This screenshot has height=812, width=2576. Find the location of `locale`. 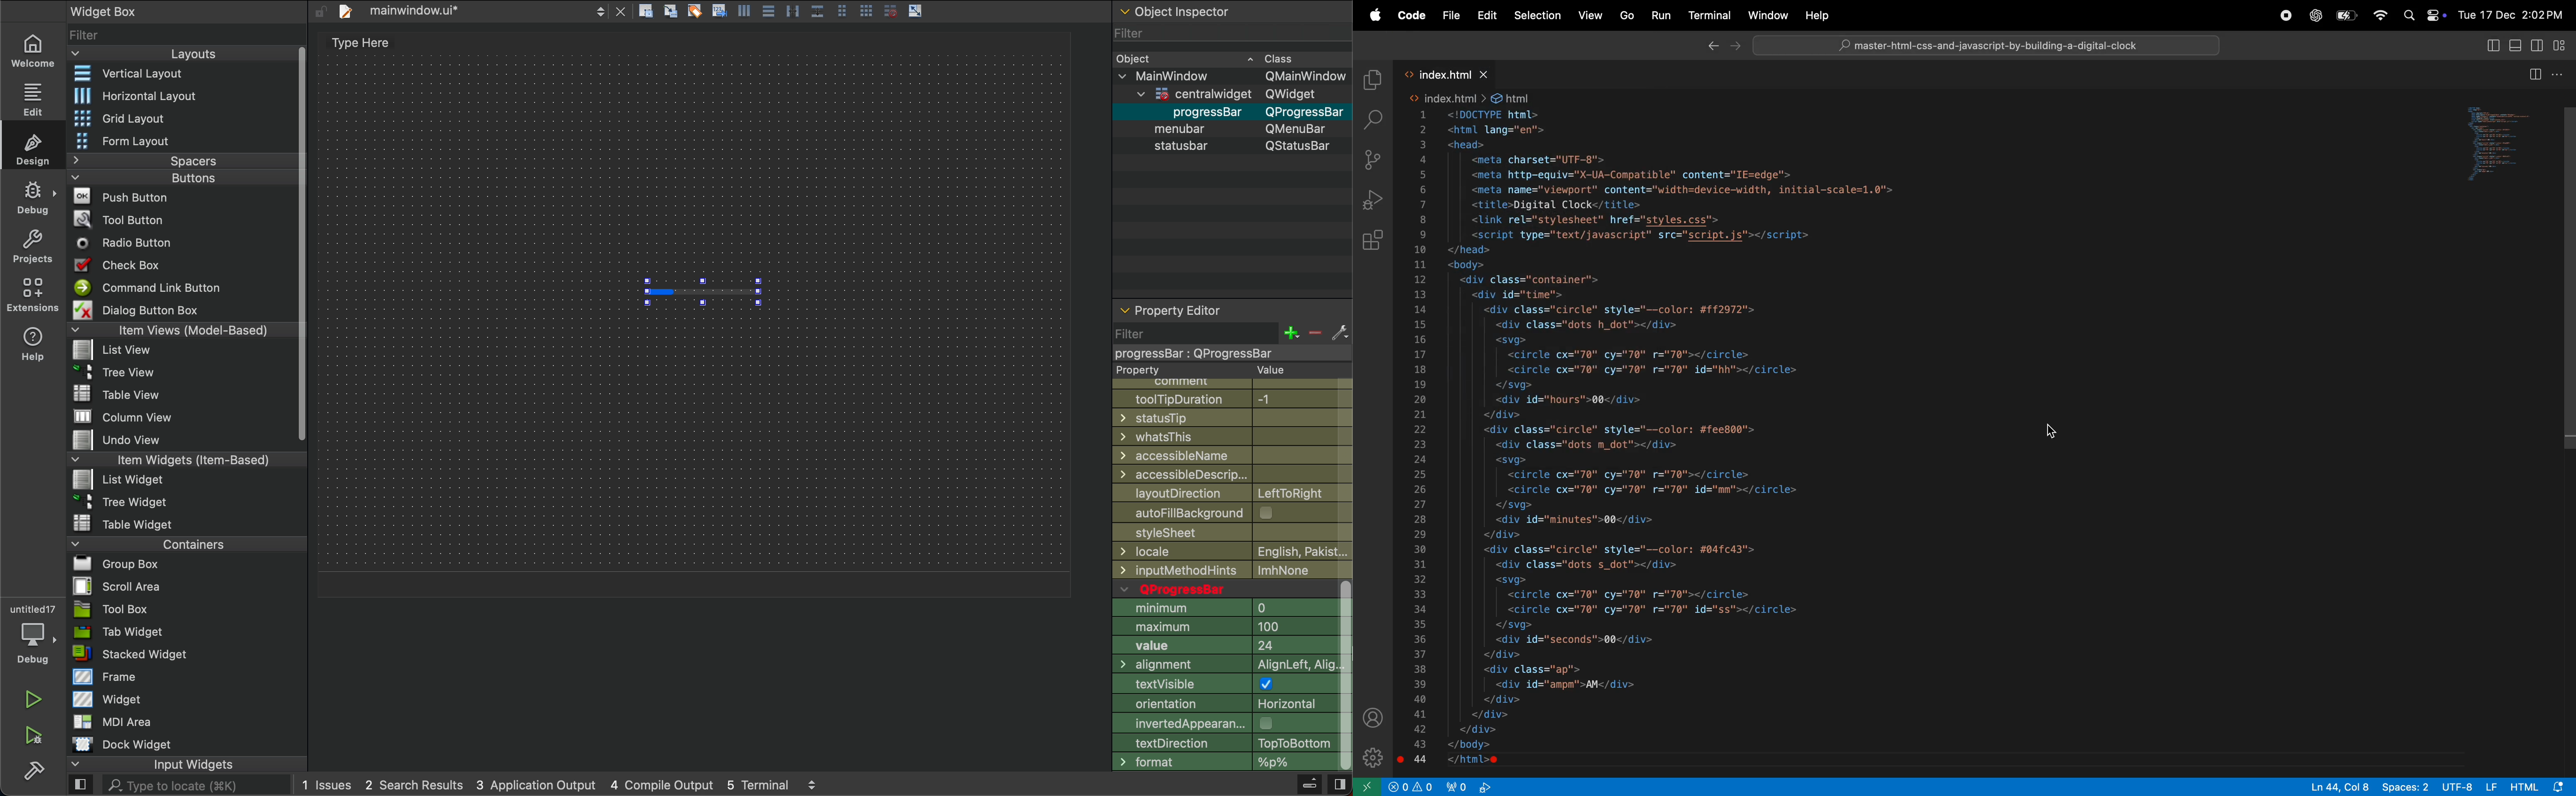

locale is located at coordinates (1233, 552).